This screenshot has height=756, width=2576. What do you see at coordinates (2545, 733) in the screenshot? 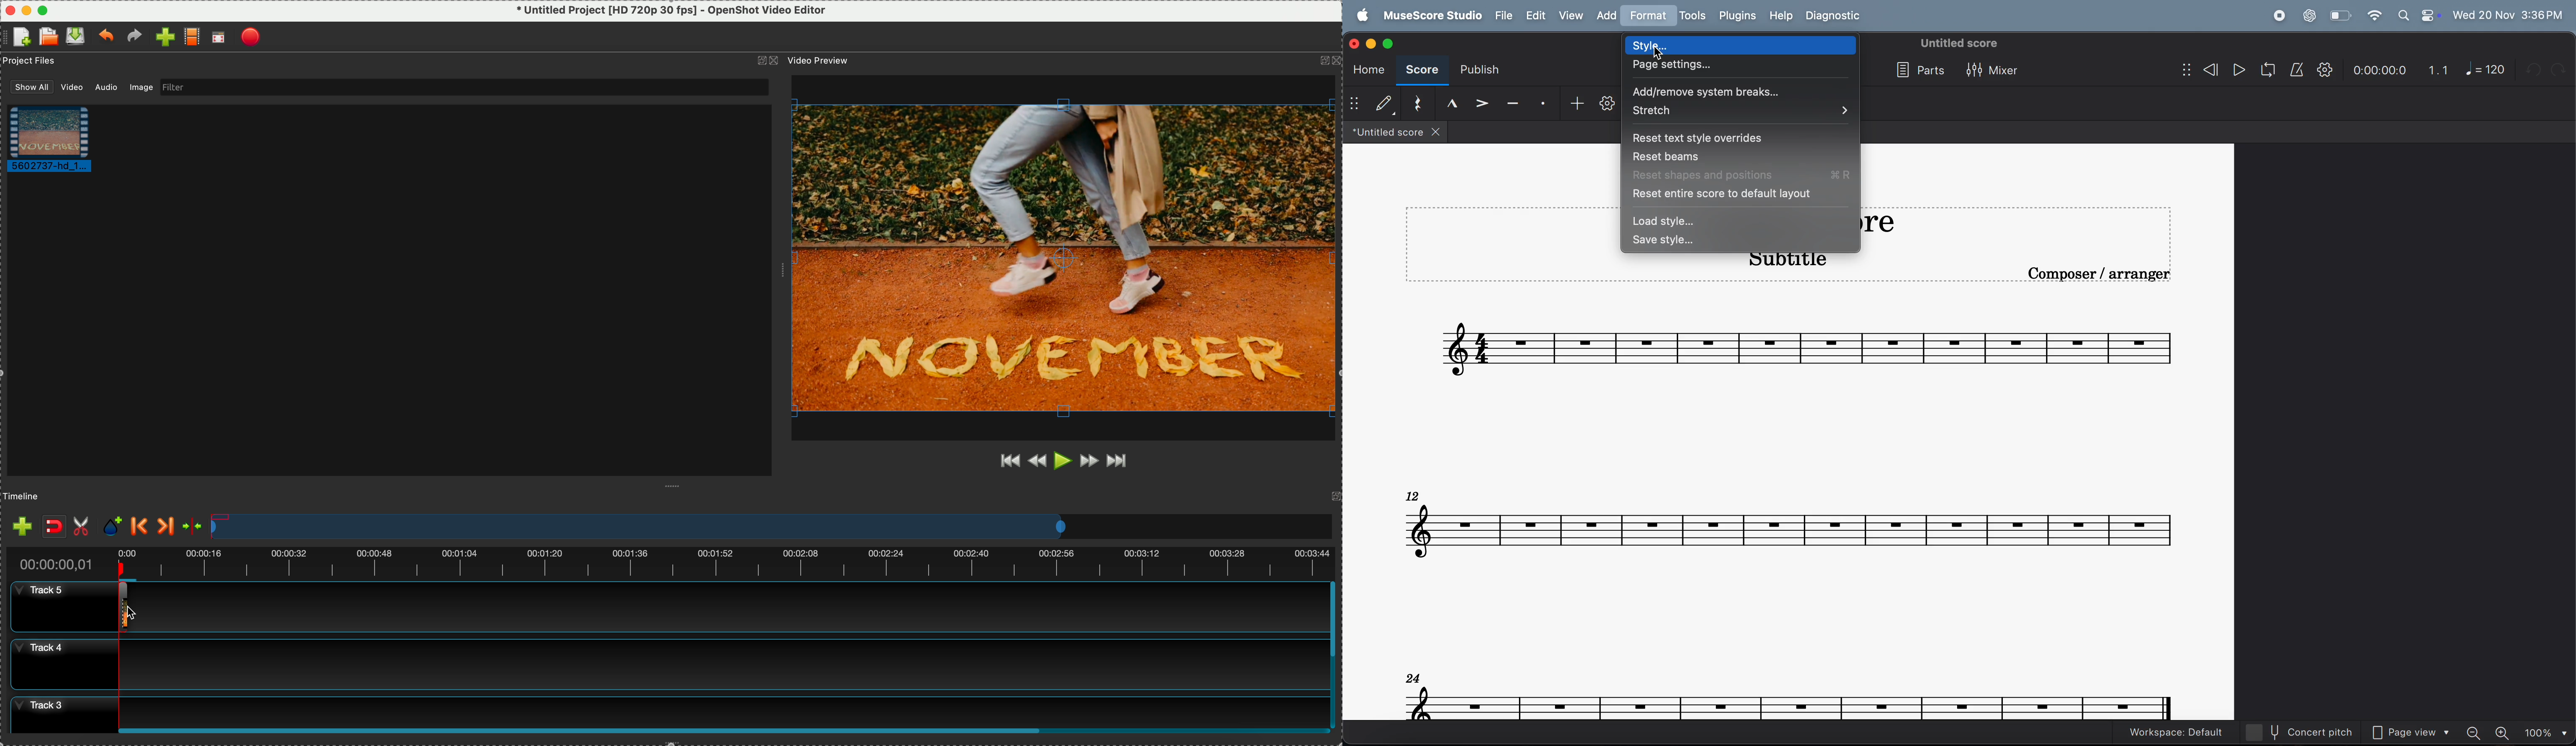
I see `zoom percentage` at bounding box center [2545, 733].